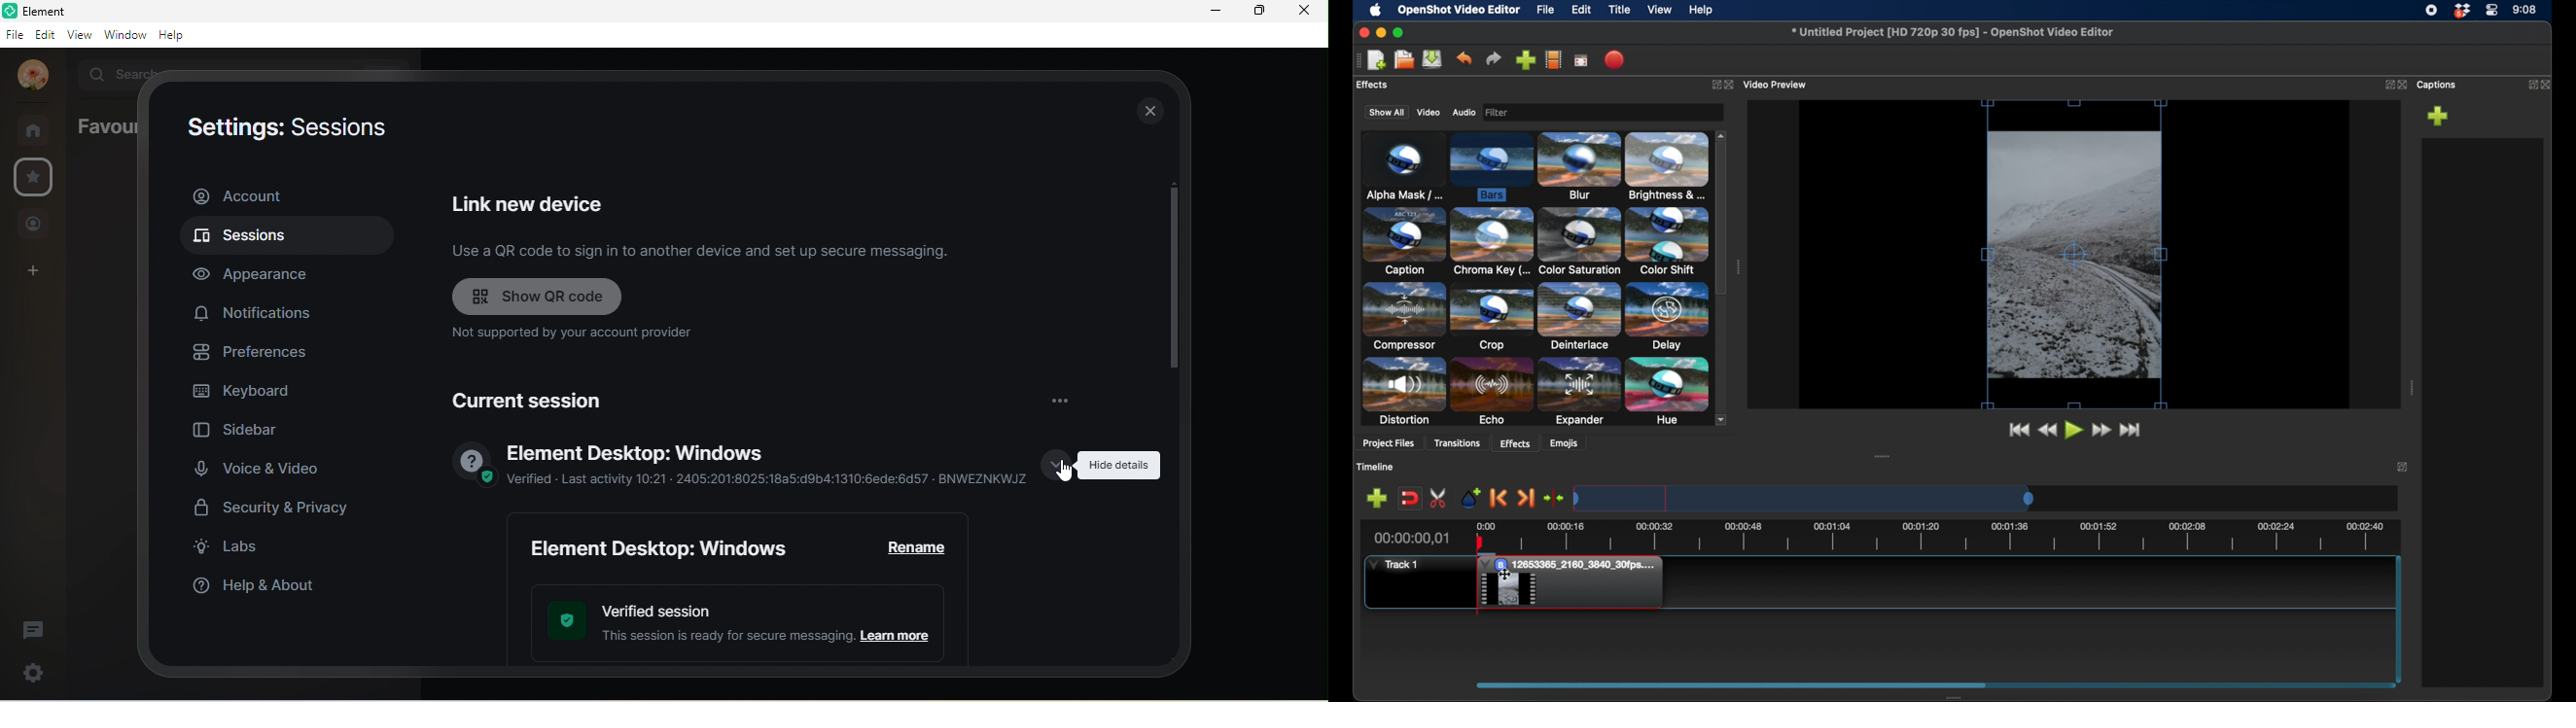 The image size is (2576, 728). What do you see at coordinates (526, 204) in the screenshot?
I see `link new device` at bounding box center [526, 204].